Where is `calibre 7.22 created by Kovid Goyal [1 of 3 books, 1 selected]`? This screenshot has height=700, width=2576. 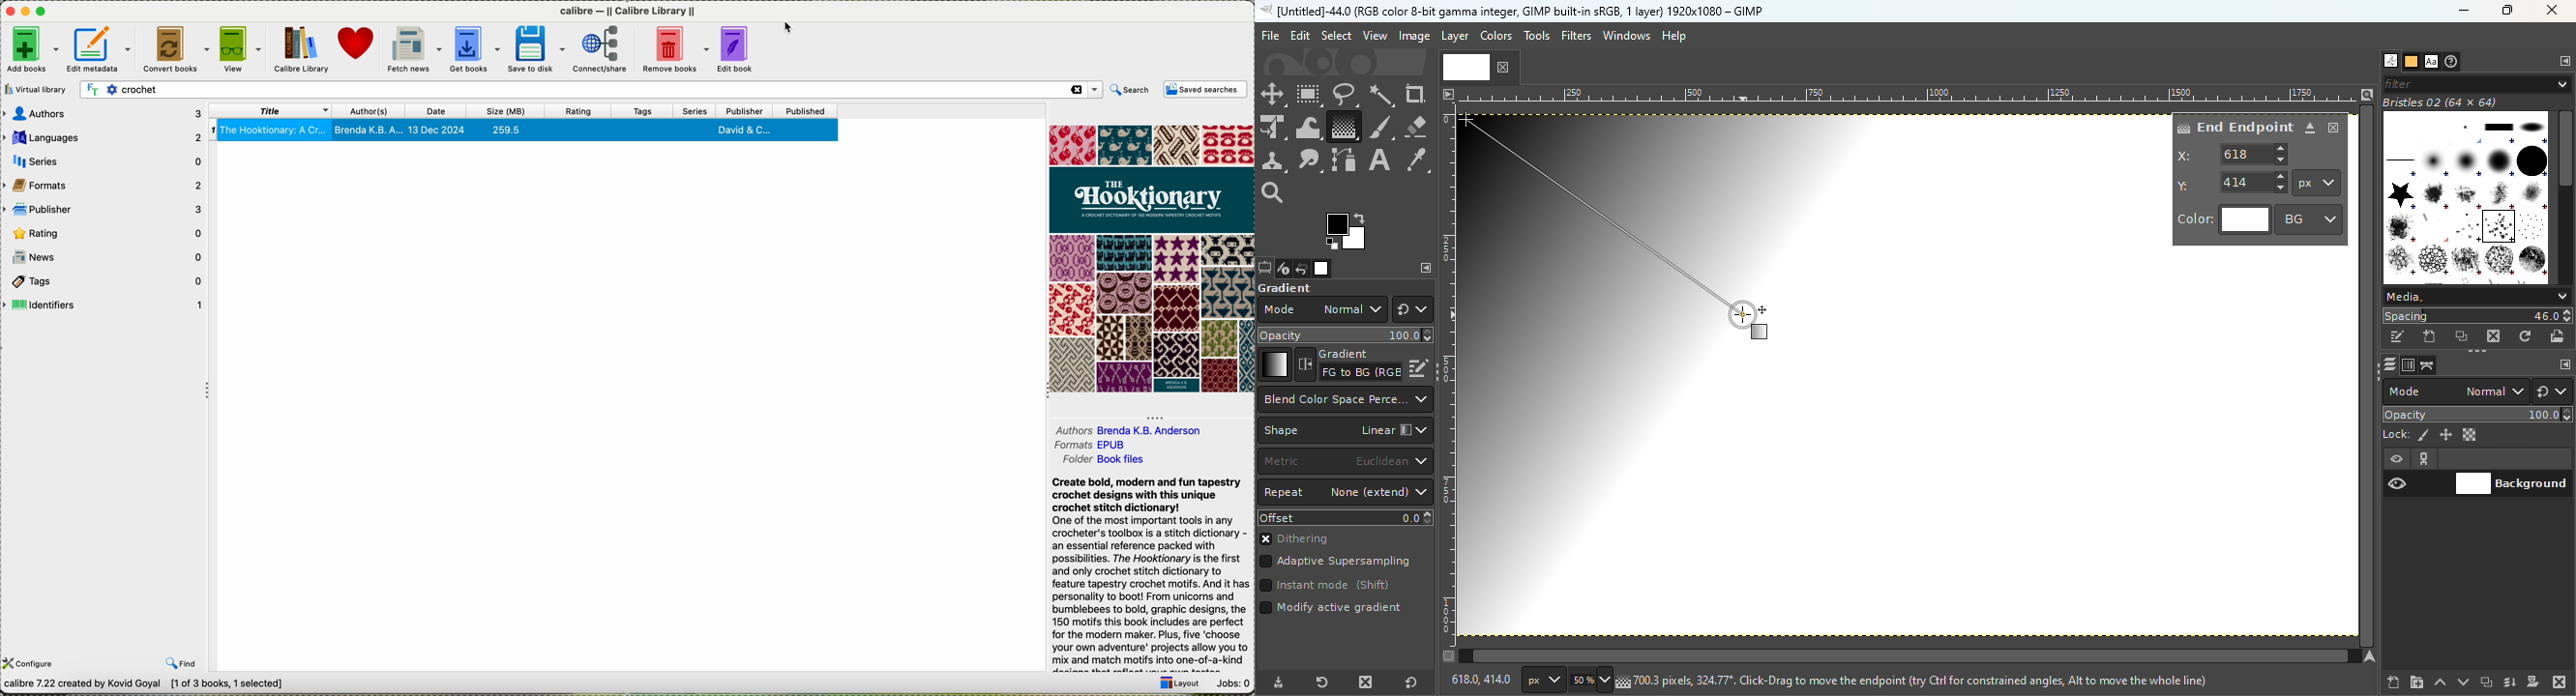 calibre 7.22 created by Kovid Goyal [1 of 3 books, 1 selected] is located at coordinates (148, 685).